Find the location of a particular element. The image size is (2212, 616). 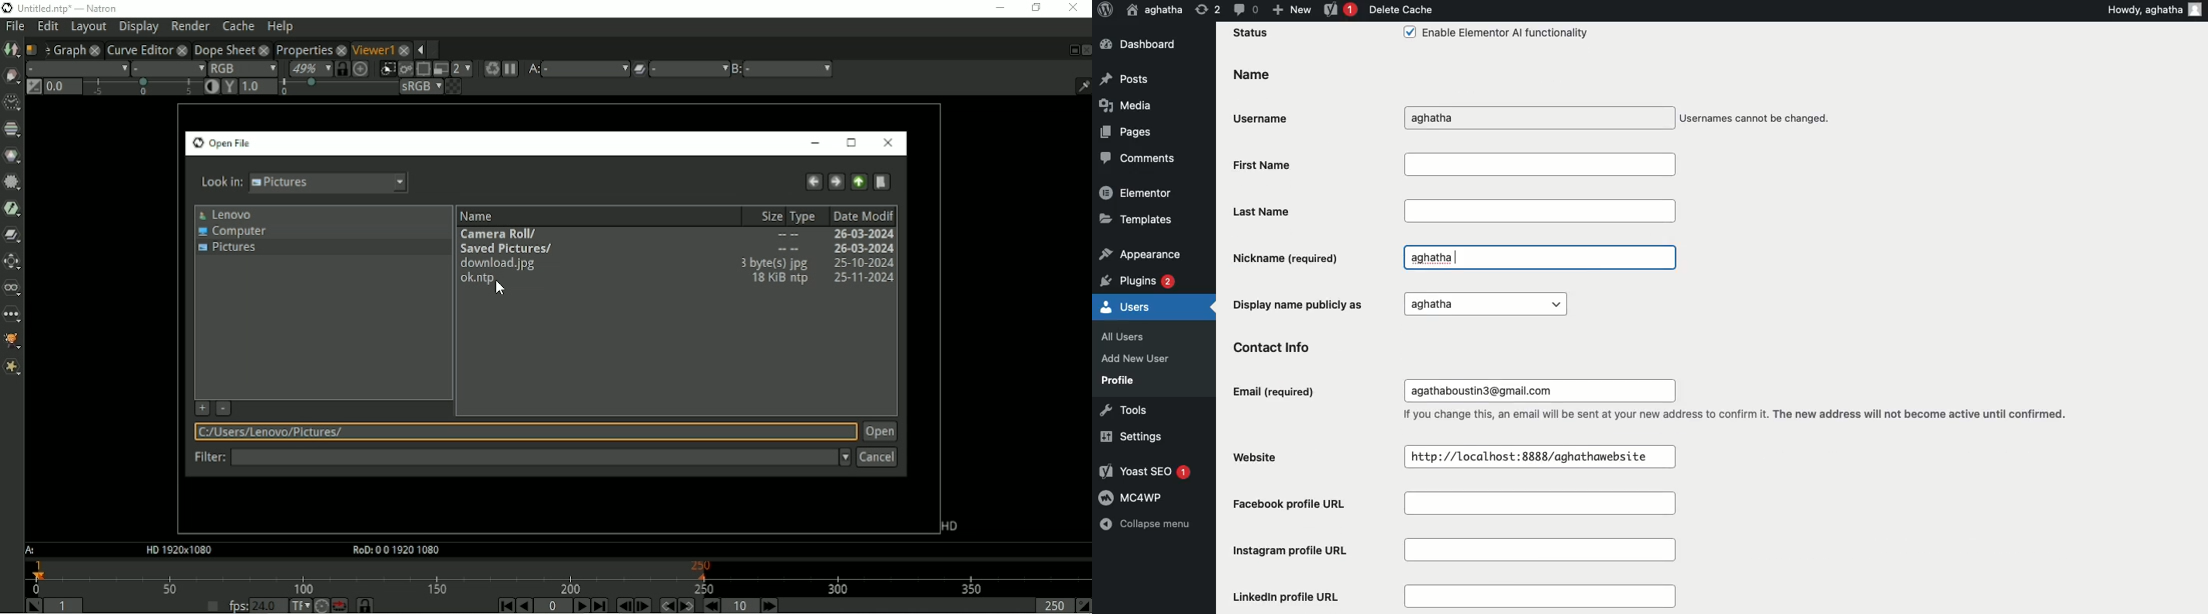

Instagram profile URL. is located at coordinates (1458, 551).